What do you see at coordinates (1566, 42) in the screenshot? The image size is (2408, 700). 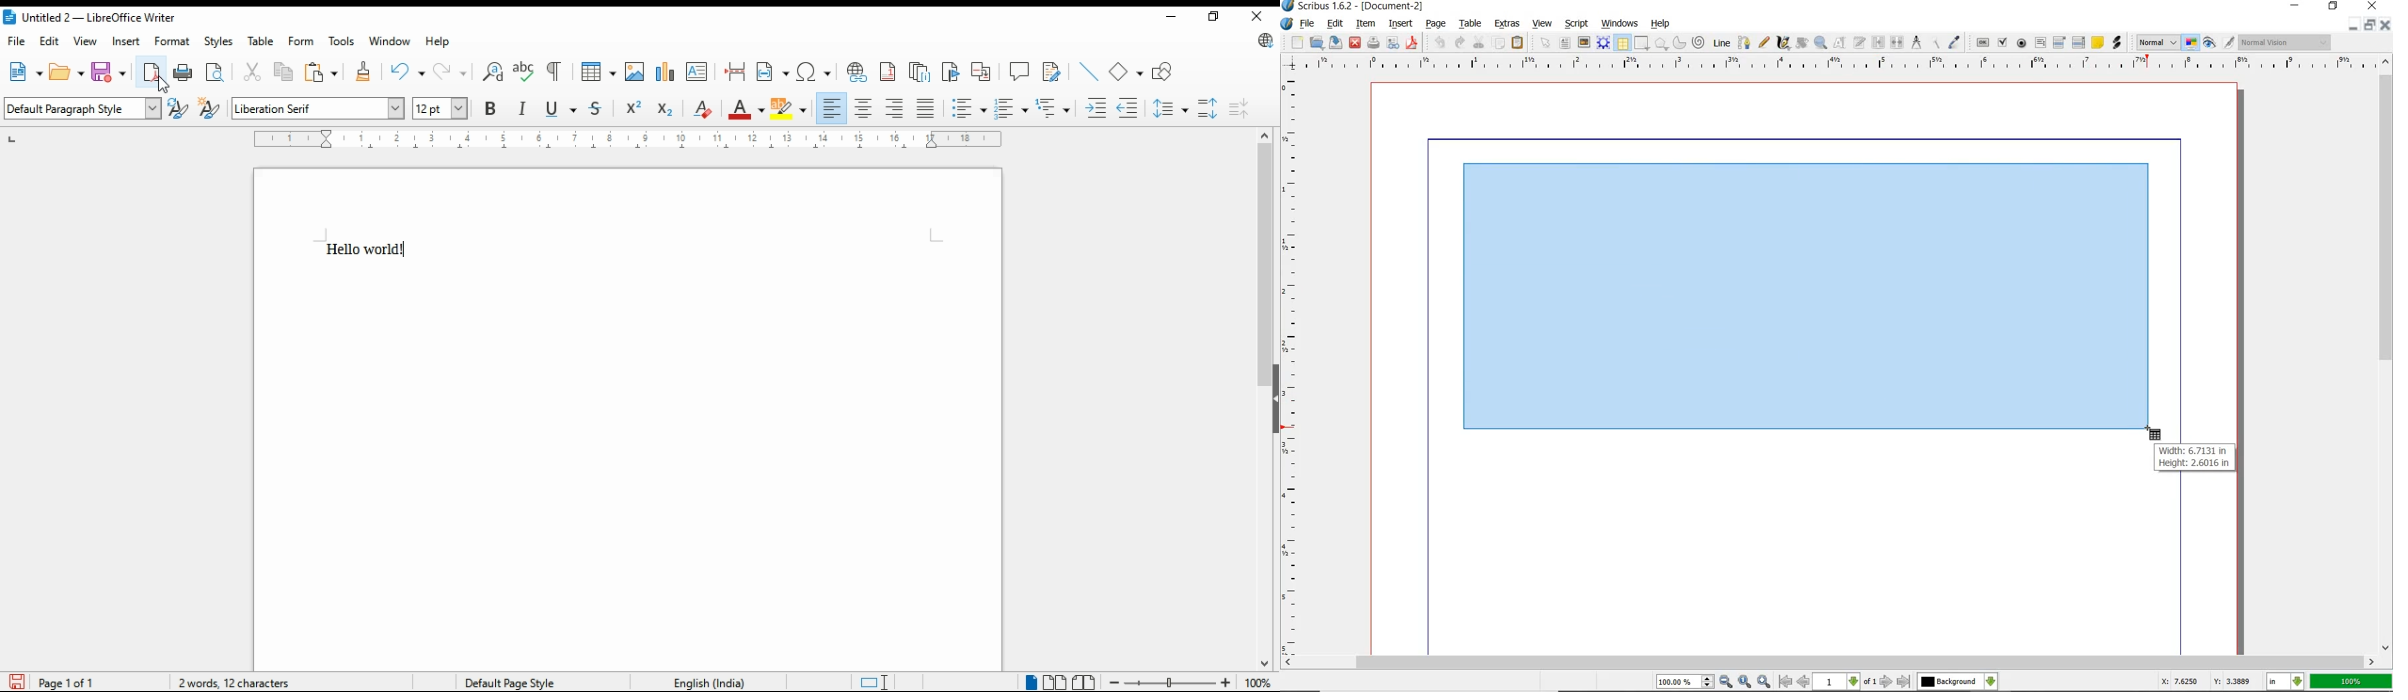 I see `text frame` at bounding box center [1566, 42].